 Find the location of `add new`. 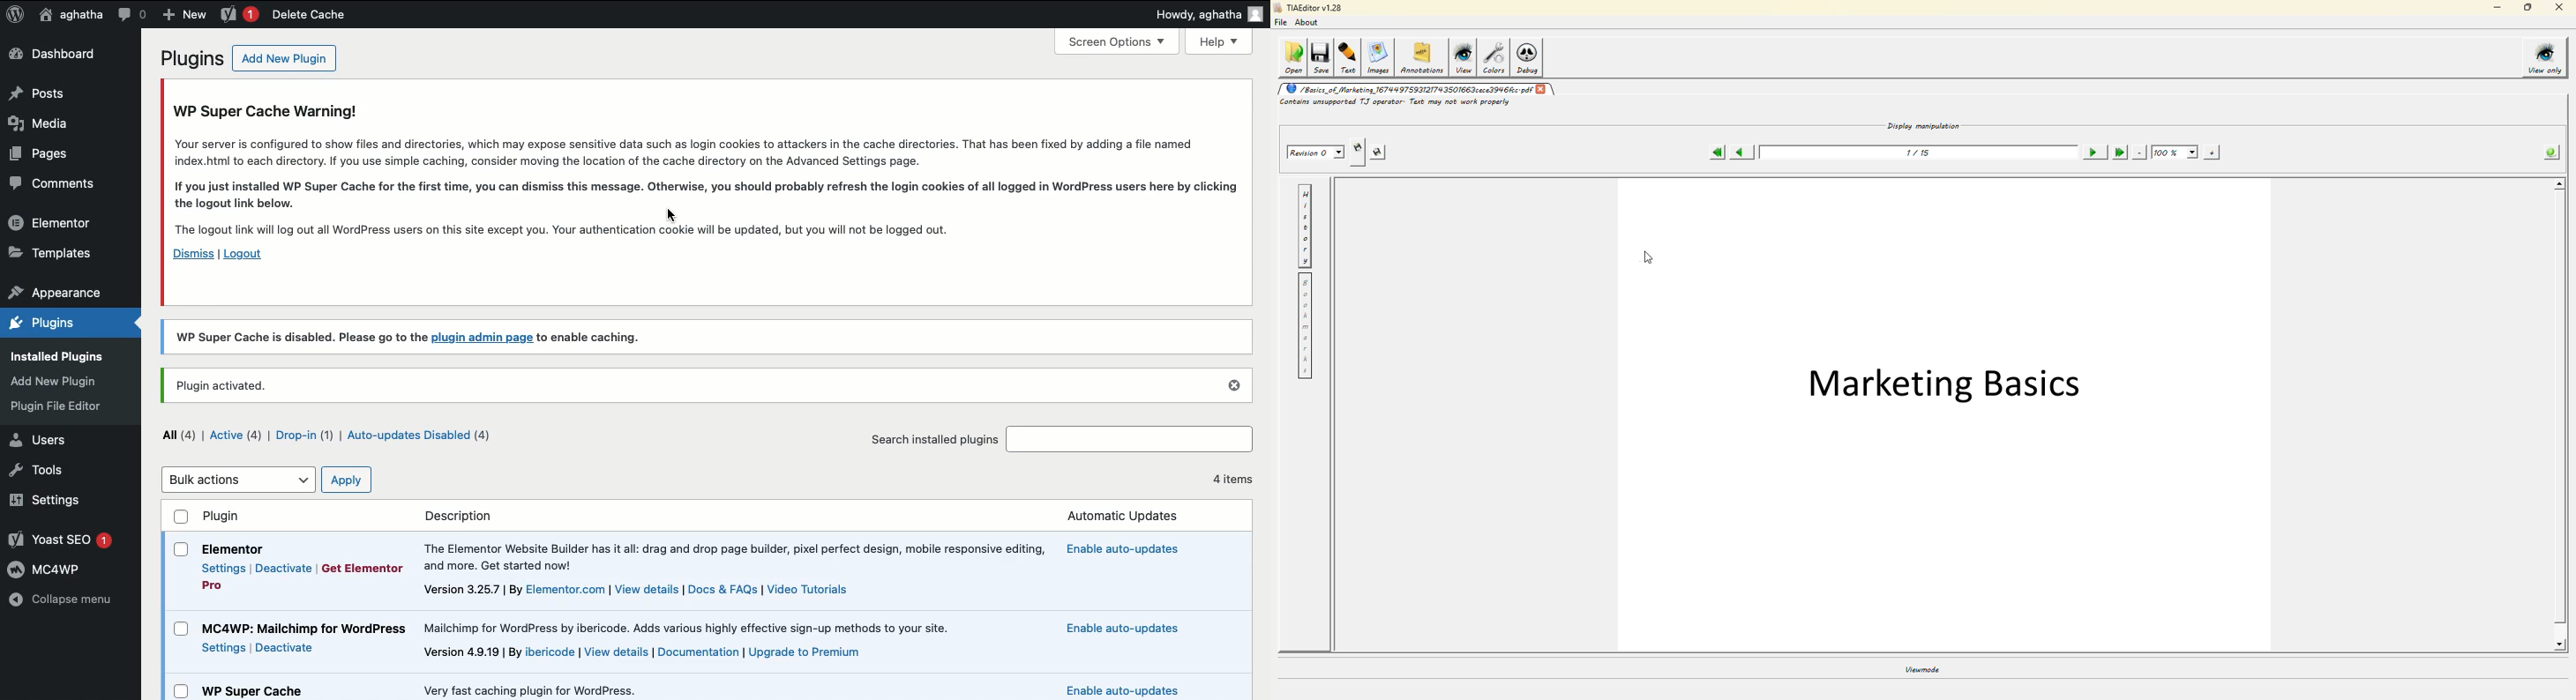

add new is located at coordinates (183, 13).